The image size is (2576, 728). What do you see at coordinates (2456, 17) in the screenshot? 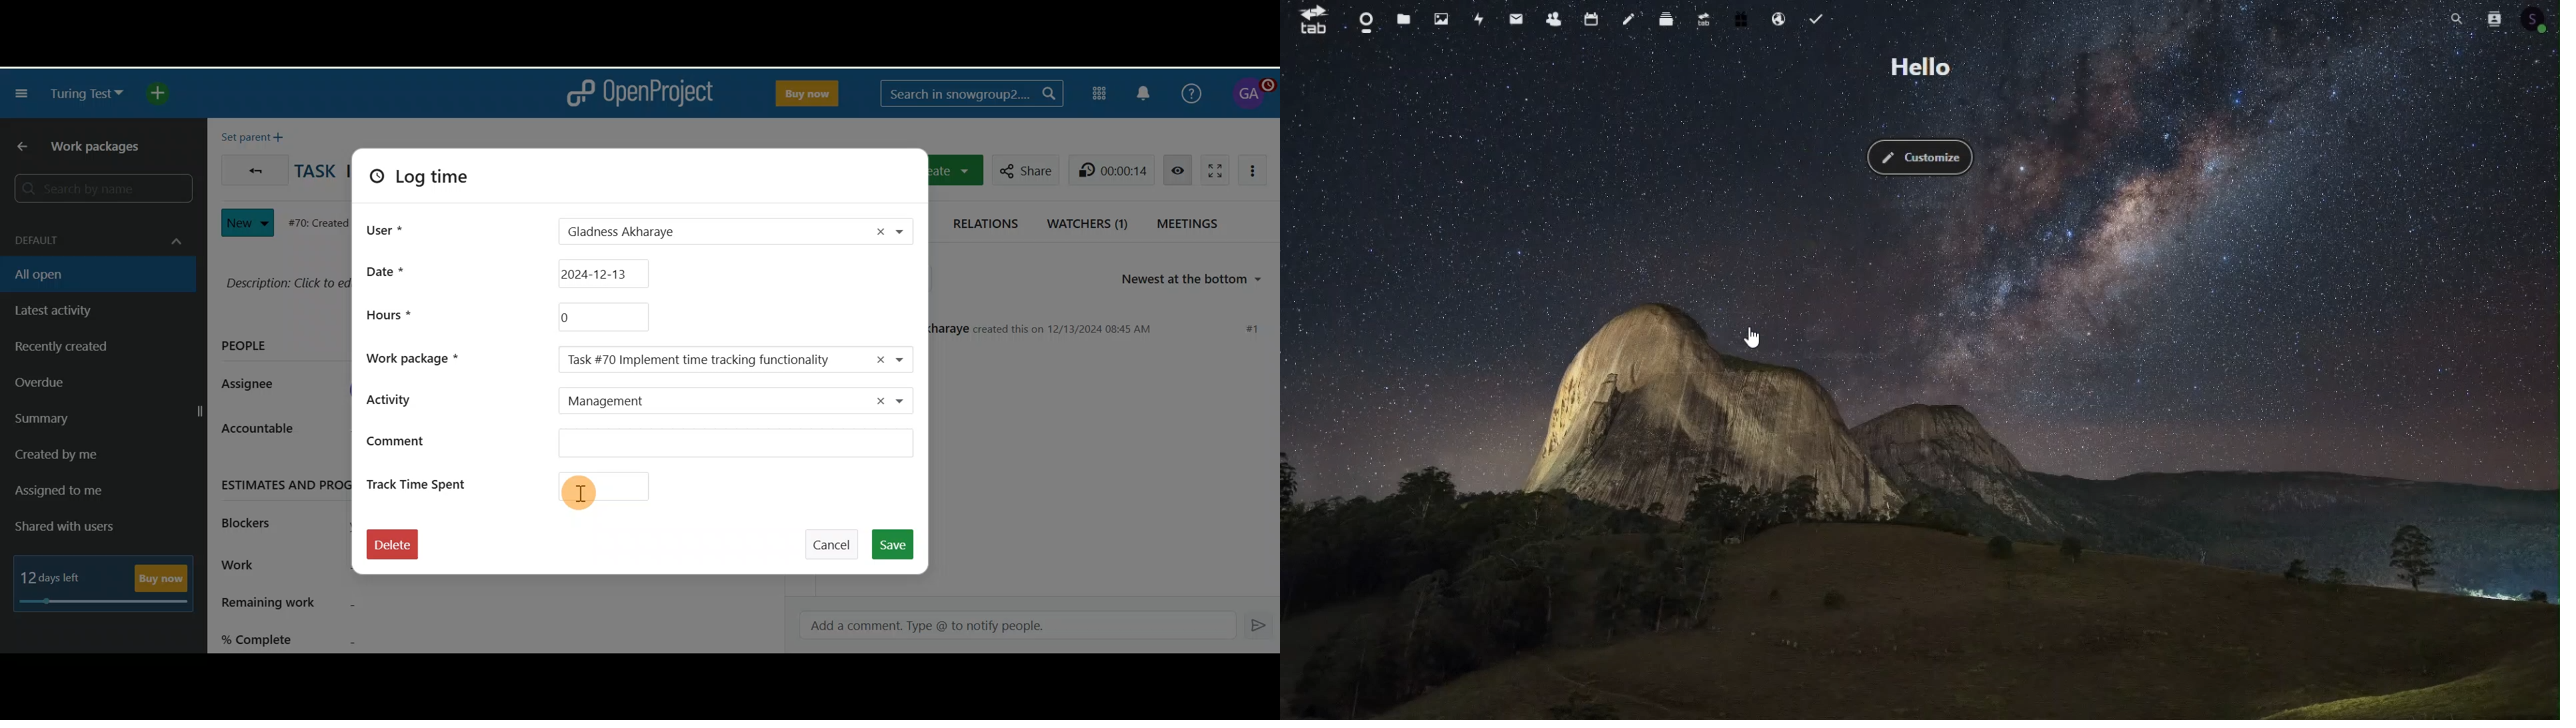
I see `Search` at bounding box center [2456, 17].